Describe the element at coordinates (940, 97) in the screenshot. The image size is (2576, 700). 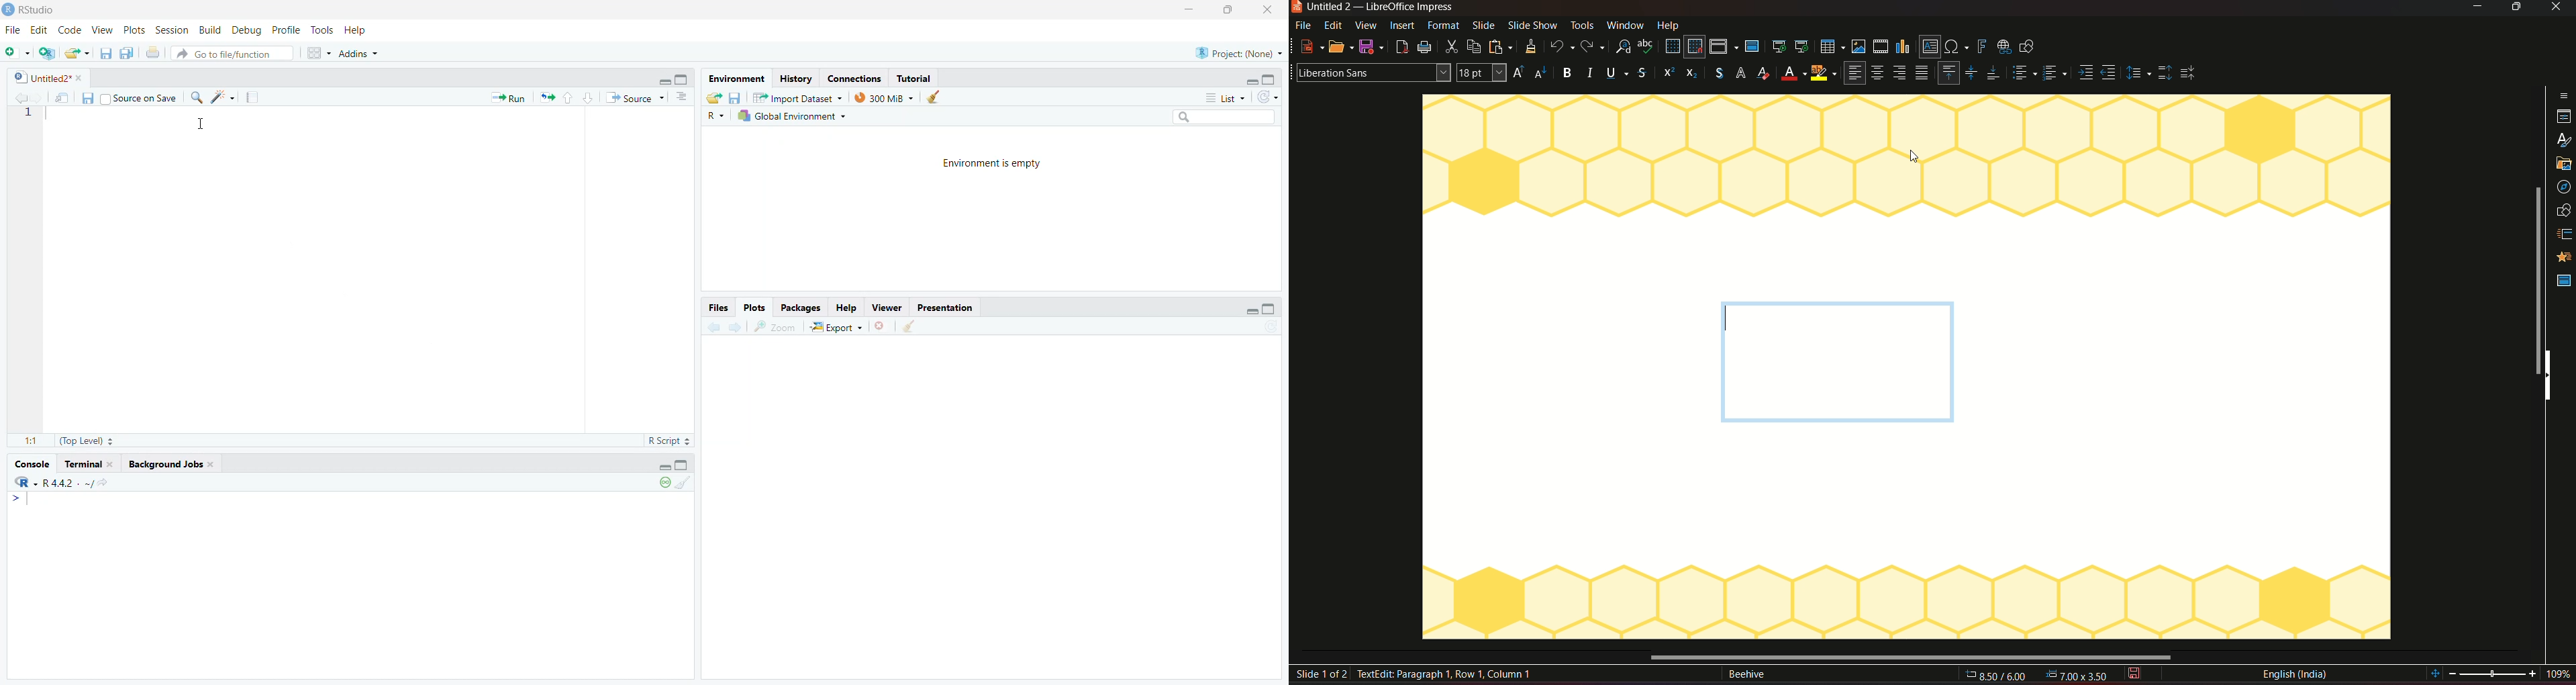
I see `clear history` at that location.